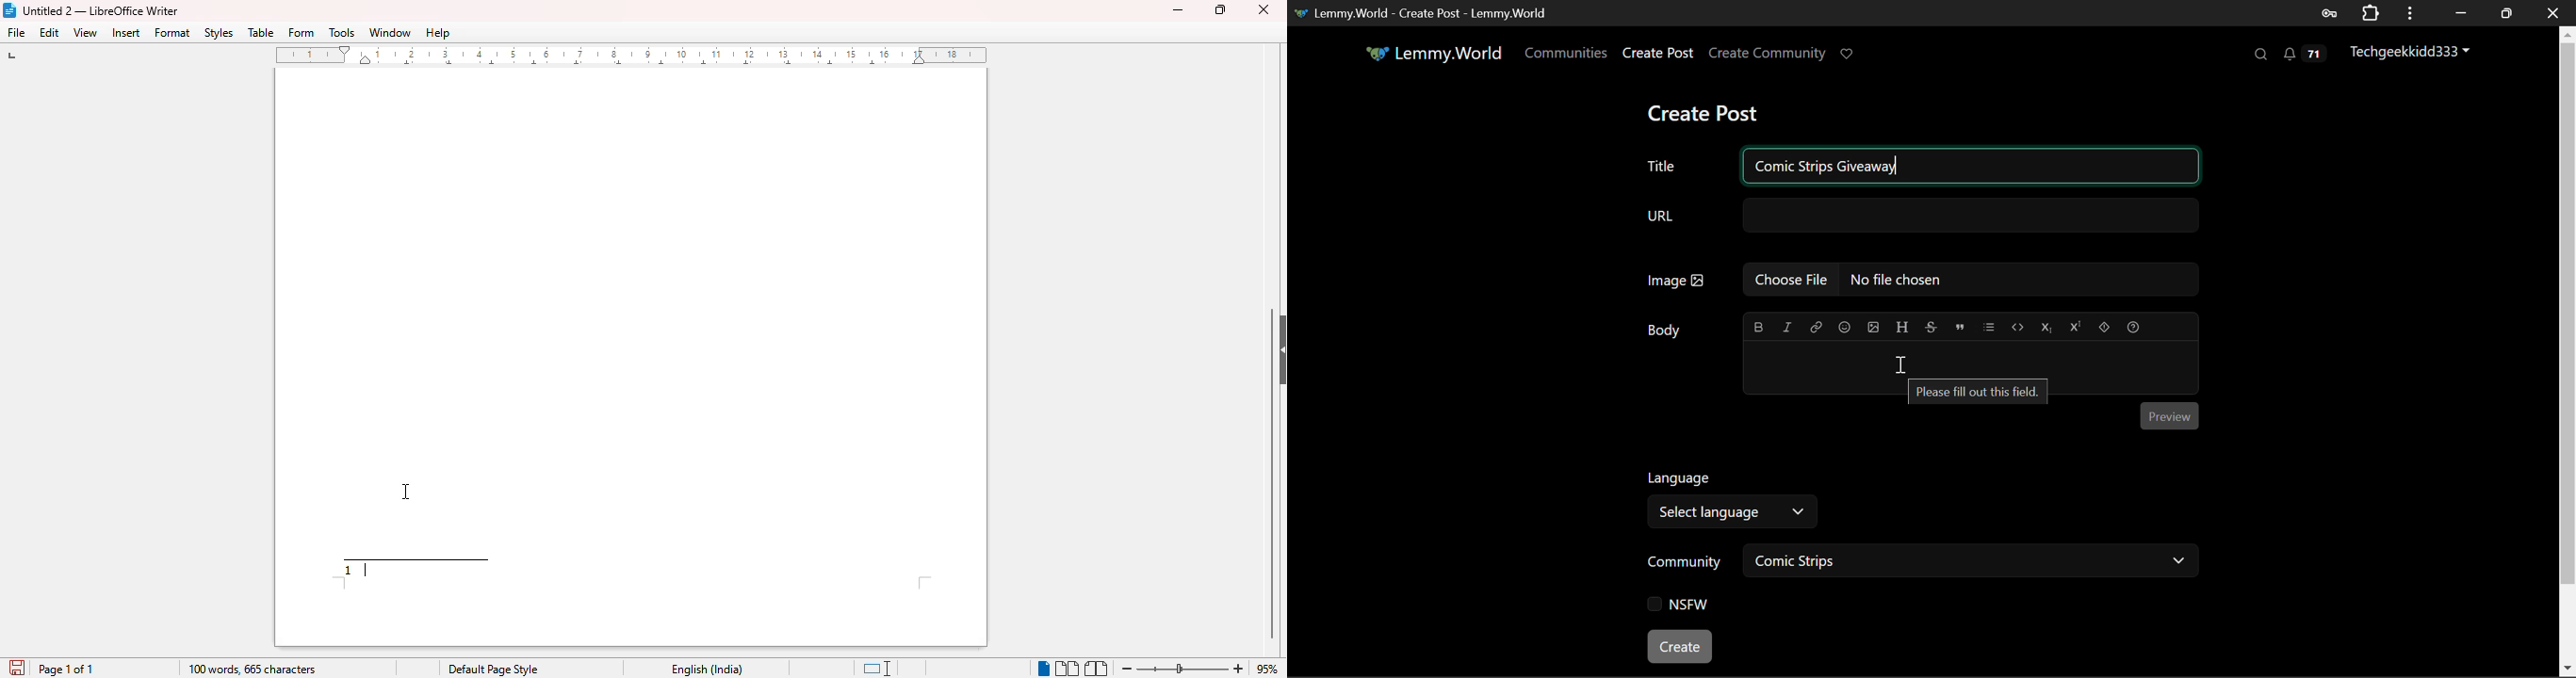 This screenshot has width=2576, height=700. Describe the element at coordinates (172, 32) in the screenshot. I see `format` at that location.